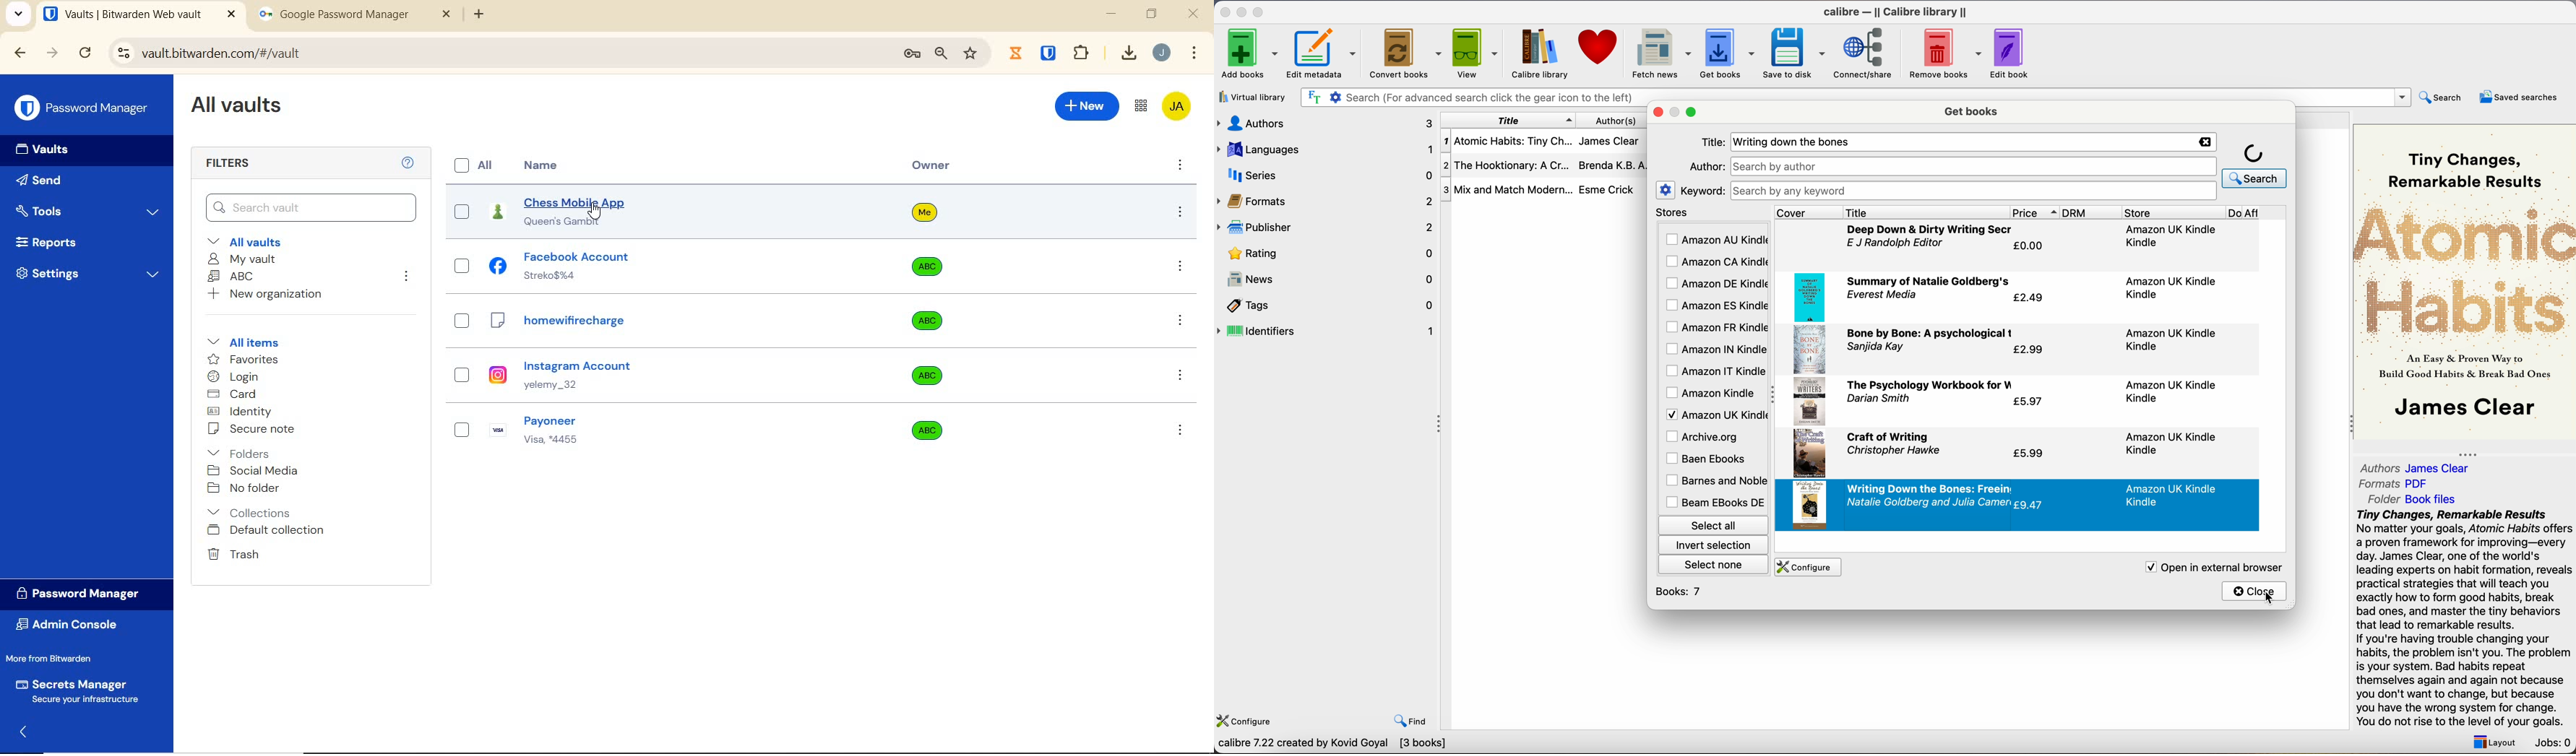 The height and width of the screenshot is (756, 2576). Describe the element at coordinates (1895, 12) in the screenshot. I see `Calibre - ||Calibre library||` at that location.